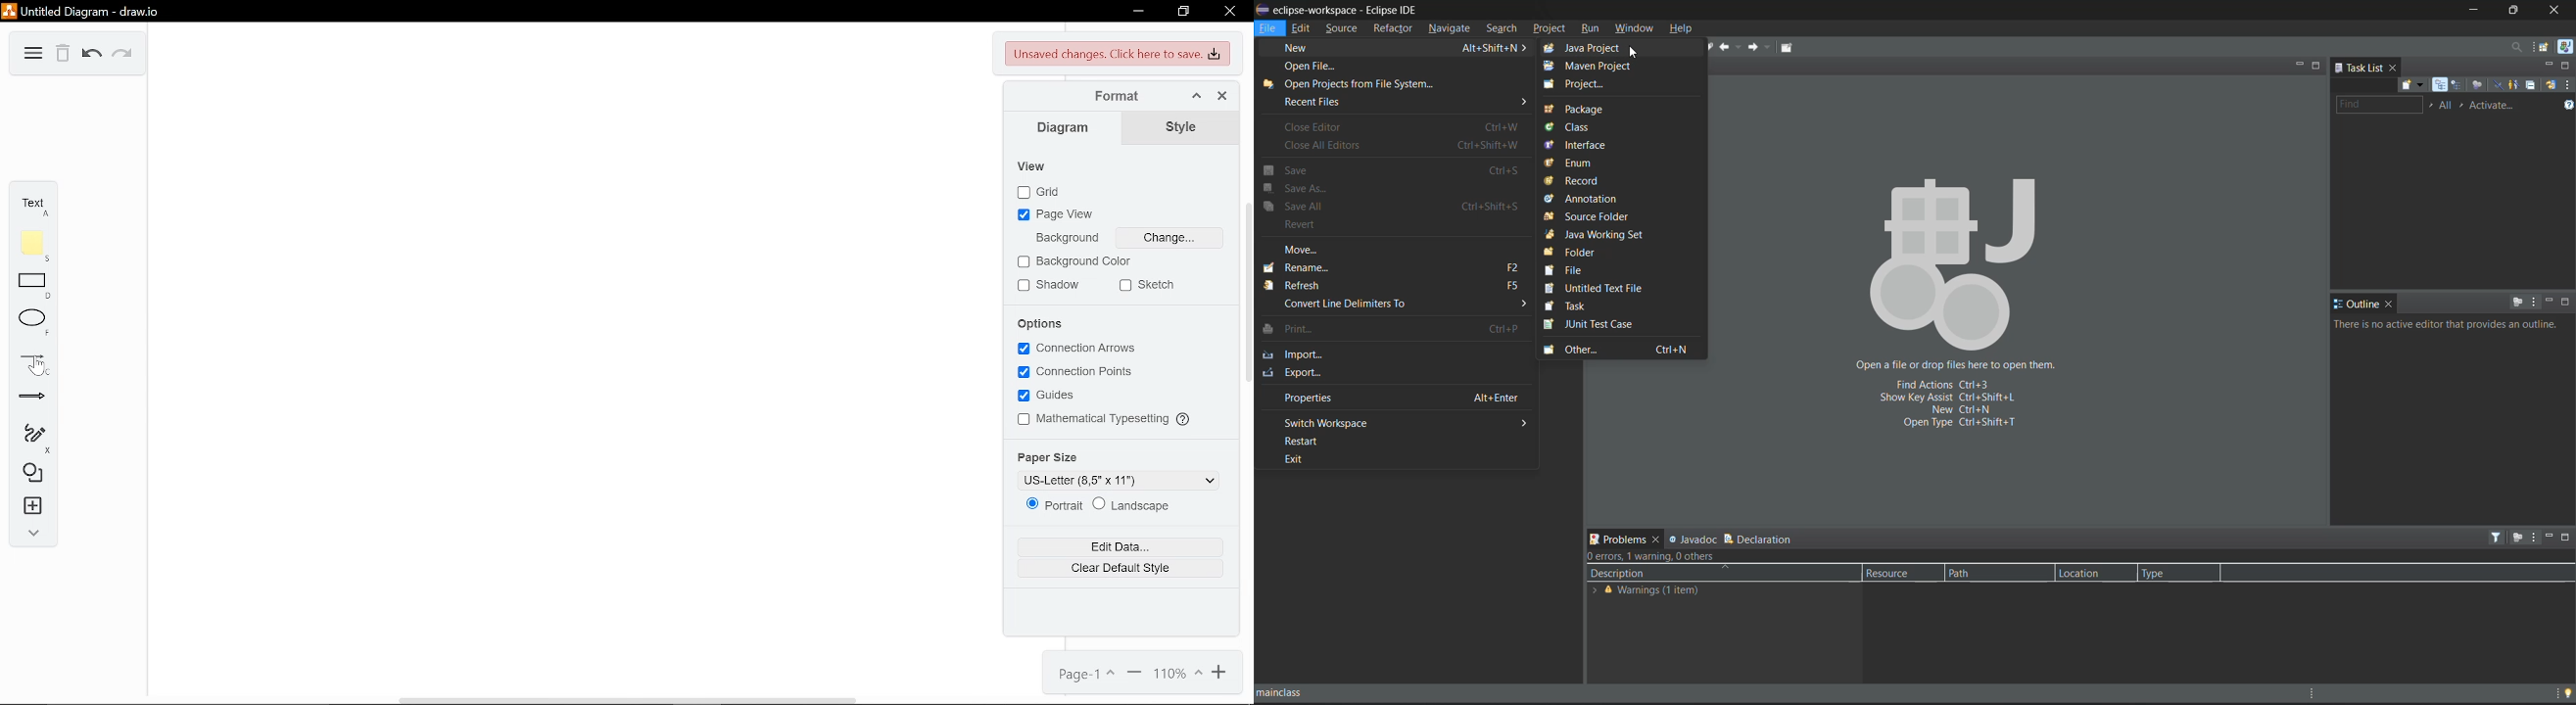  I want to click on Change Paper size, so click(1117, 479).